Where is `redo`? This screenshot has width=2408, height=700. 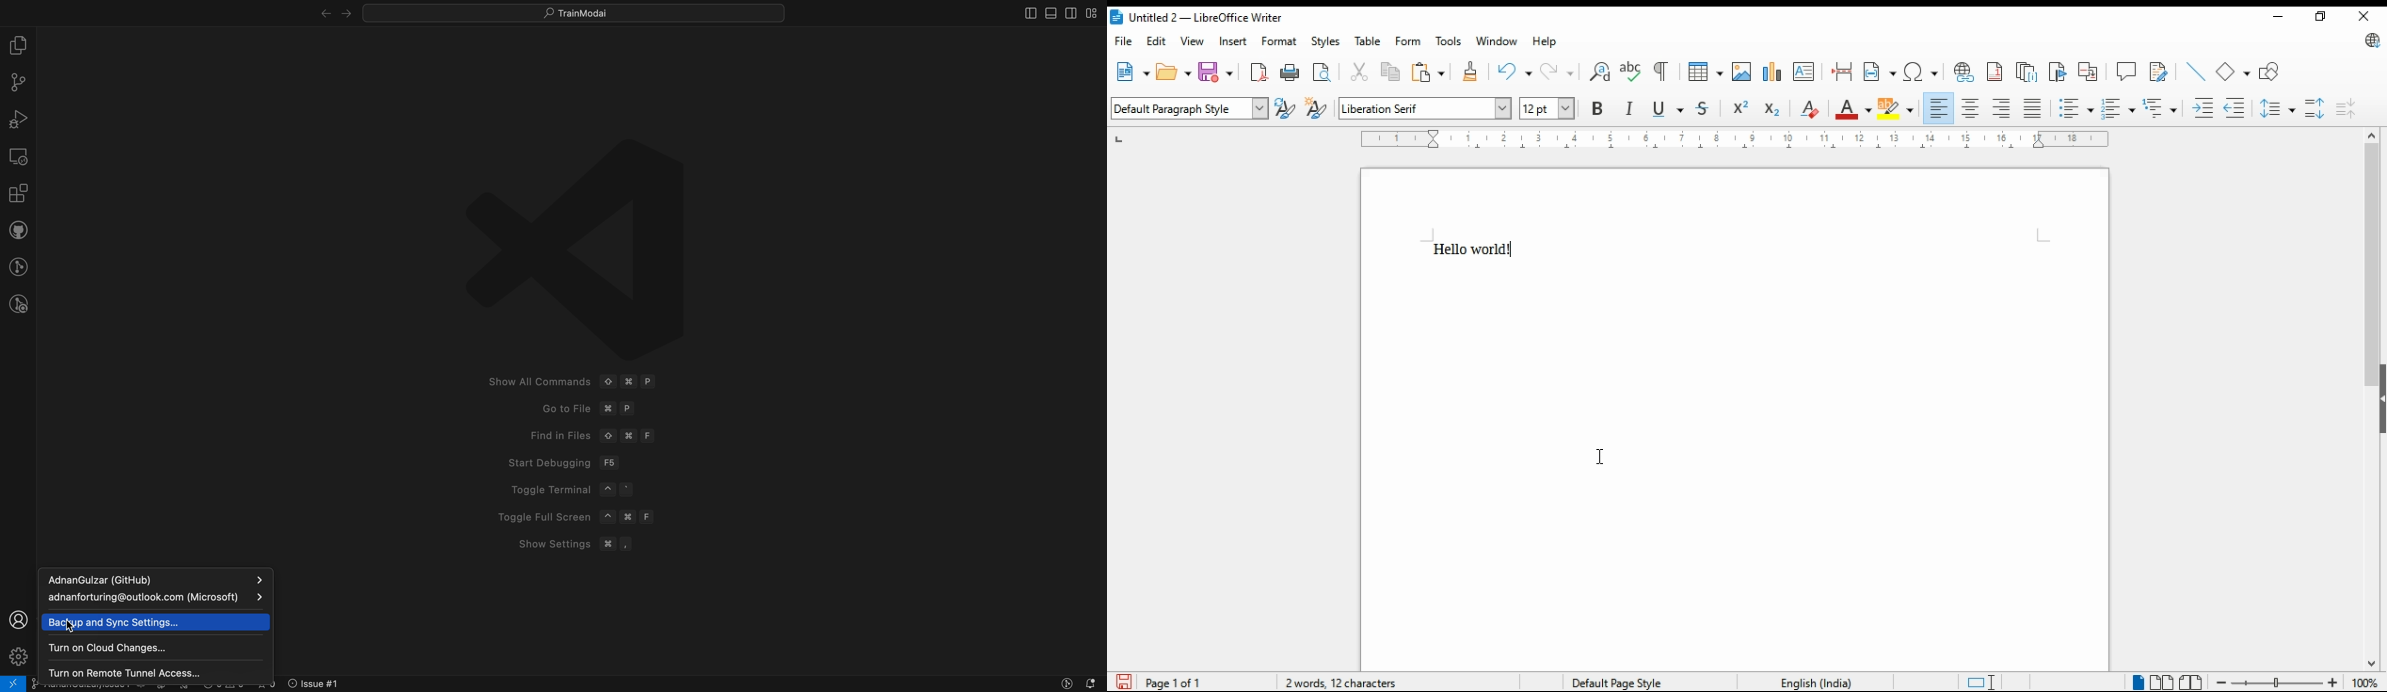
redo is located at coordinates (1561, 71).